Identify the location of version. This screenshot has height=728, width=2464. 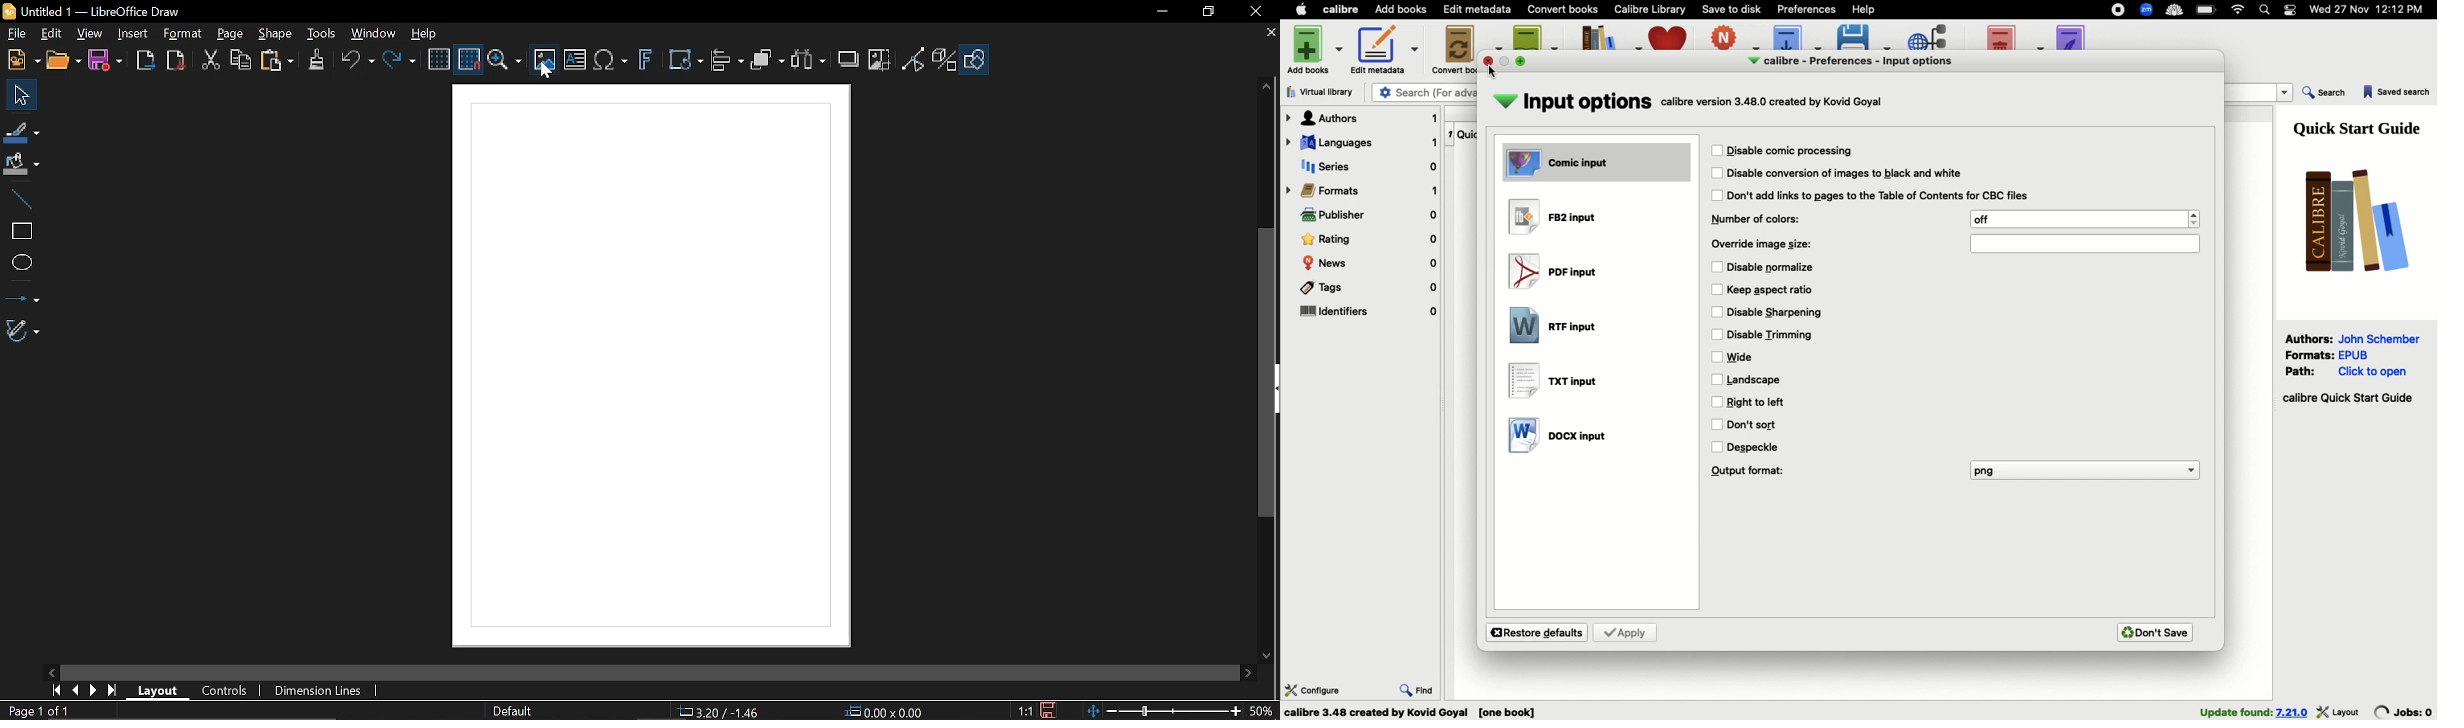
(2292, 712).